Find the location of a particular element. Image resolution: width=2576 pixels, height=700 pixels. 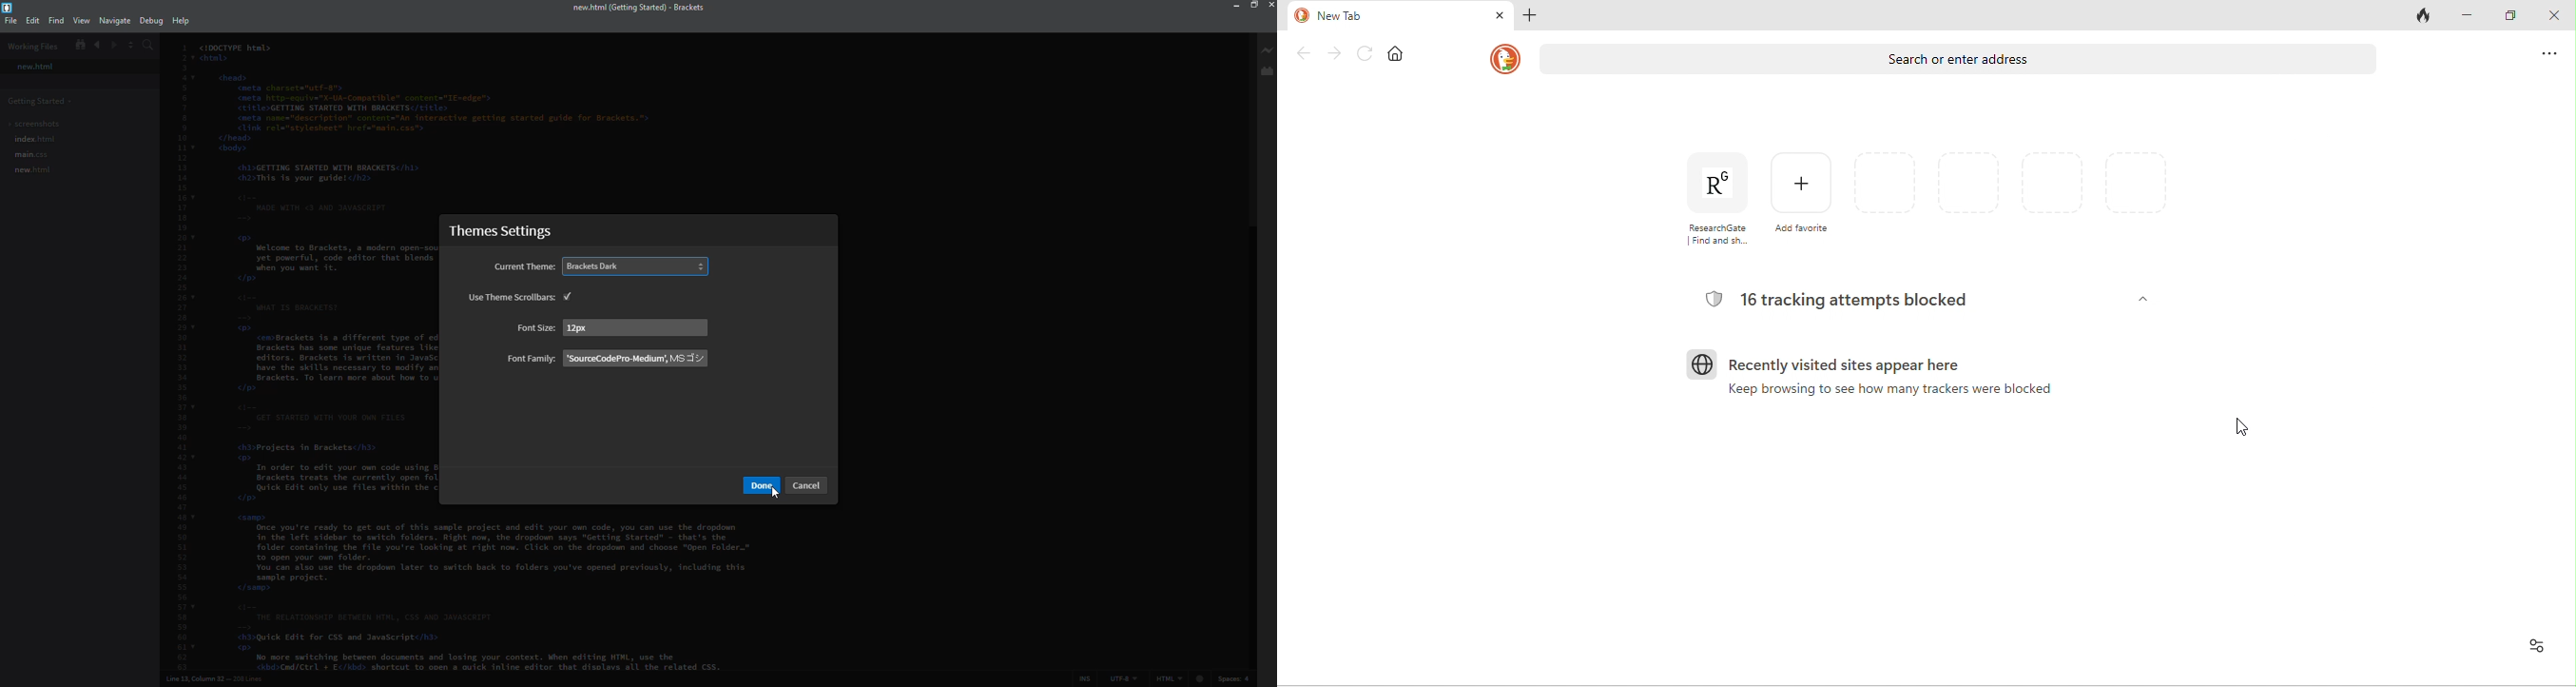

forward is located at coordinates (112, 45).